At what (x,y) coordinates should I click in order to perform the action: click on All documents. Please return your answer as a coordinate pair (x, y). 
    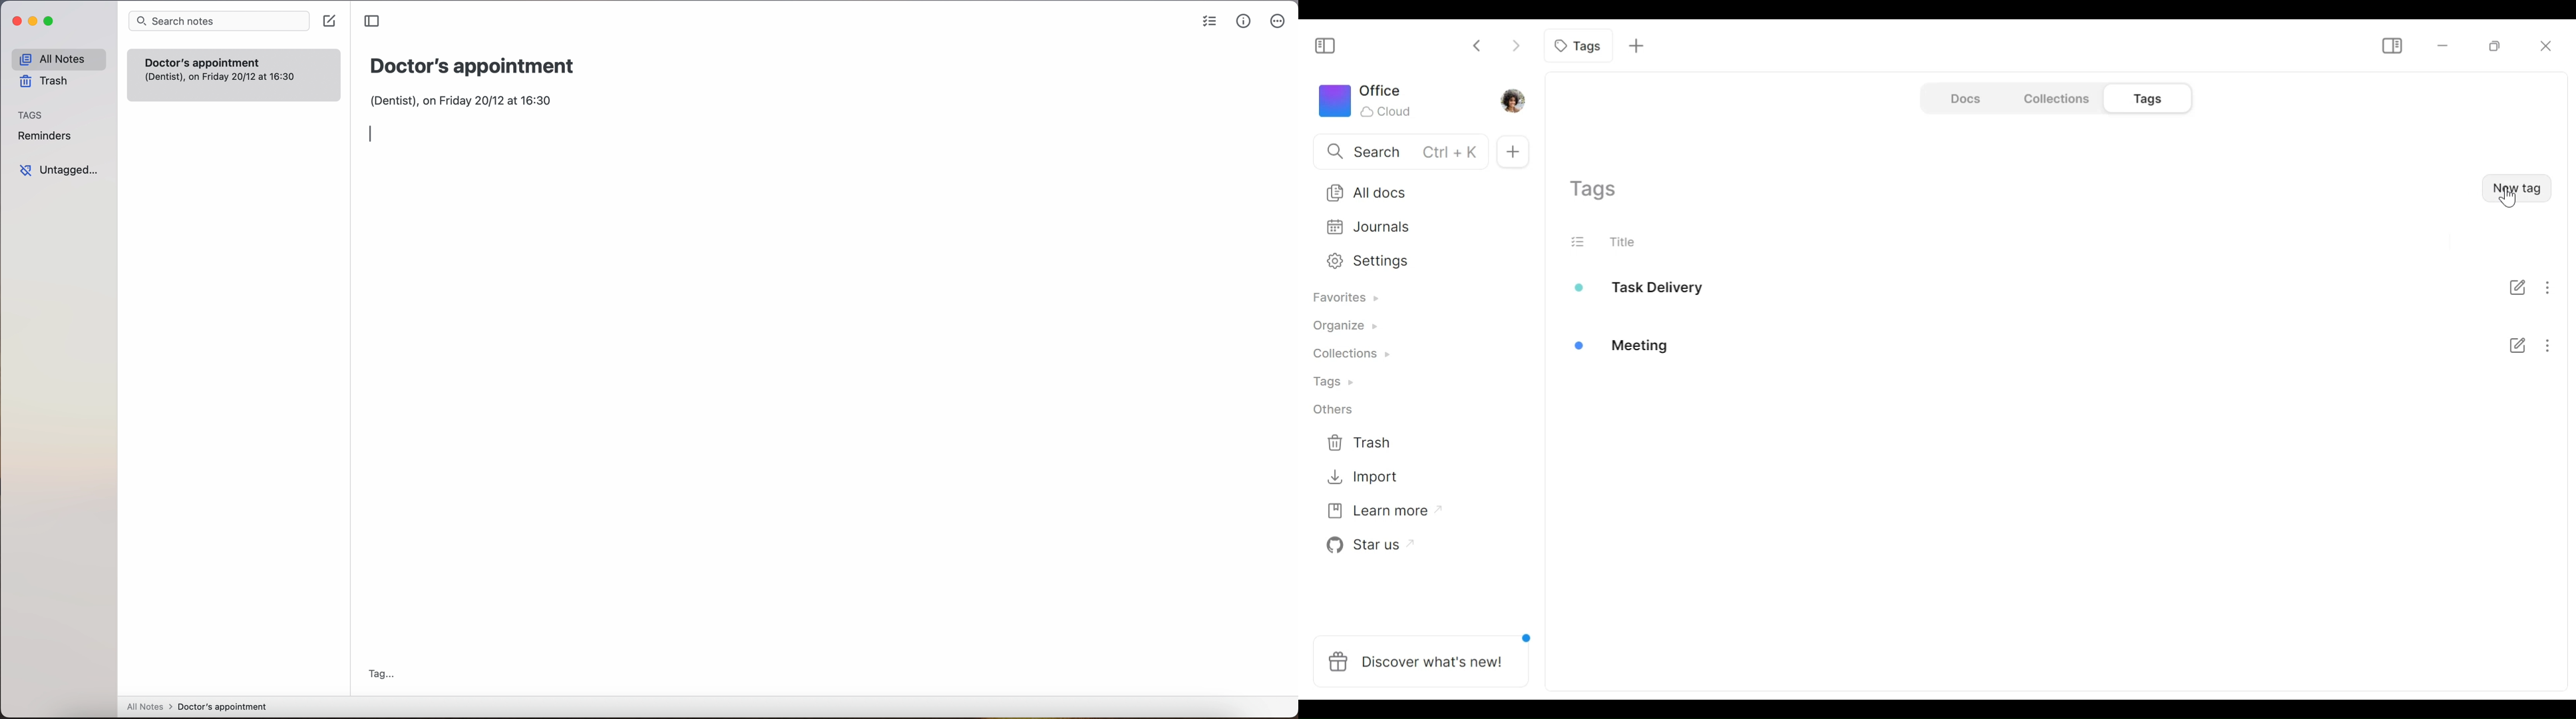
    Looking at the image, I should click on (1417, 193).